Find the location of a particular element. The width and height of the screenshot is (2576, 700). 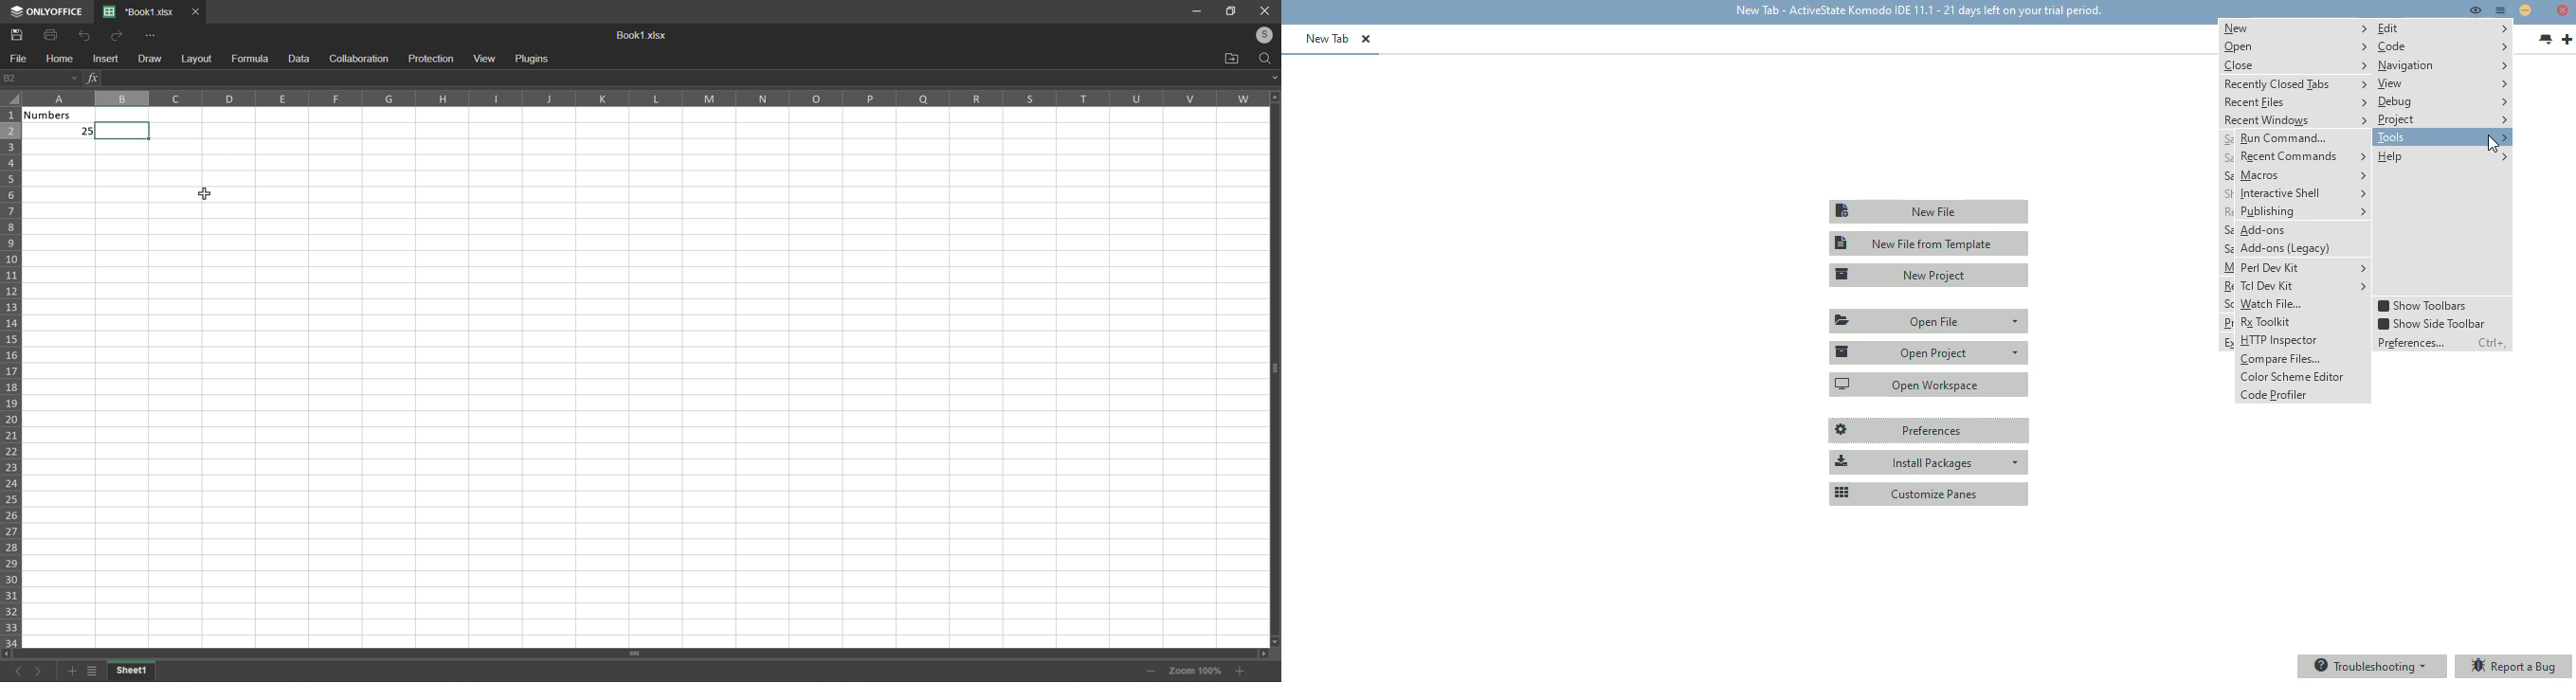

list of sheet is located at coordinates (90, 673).